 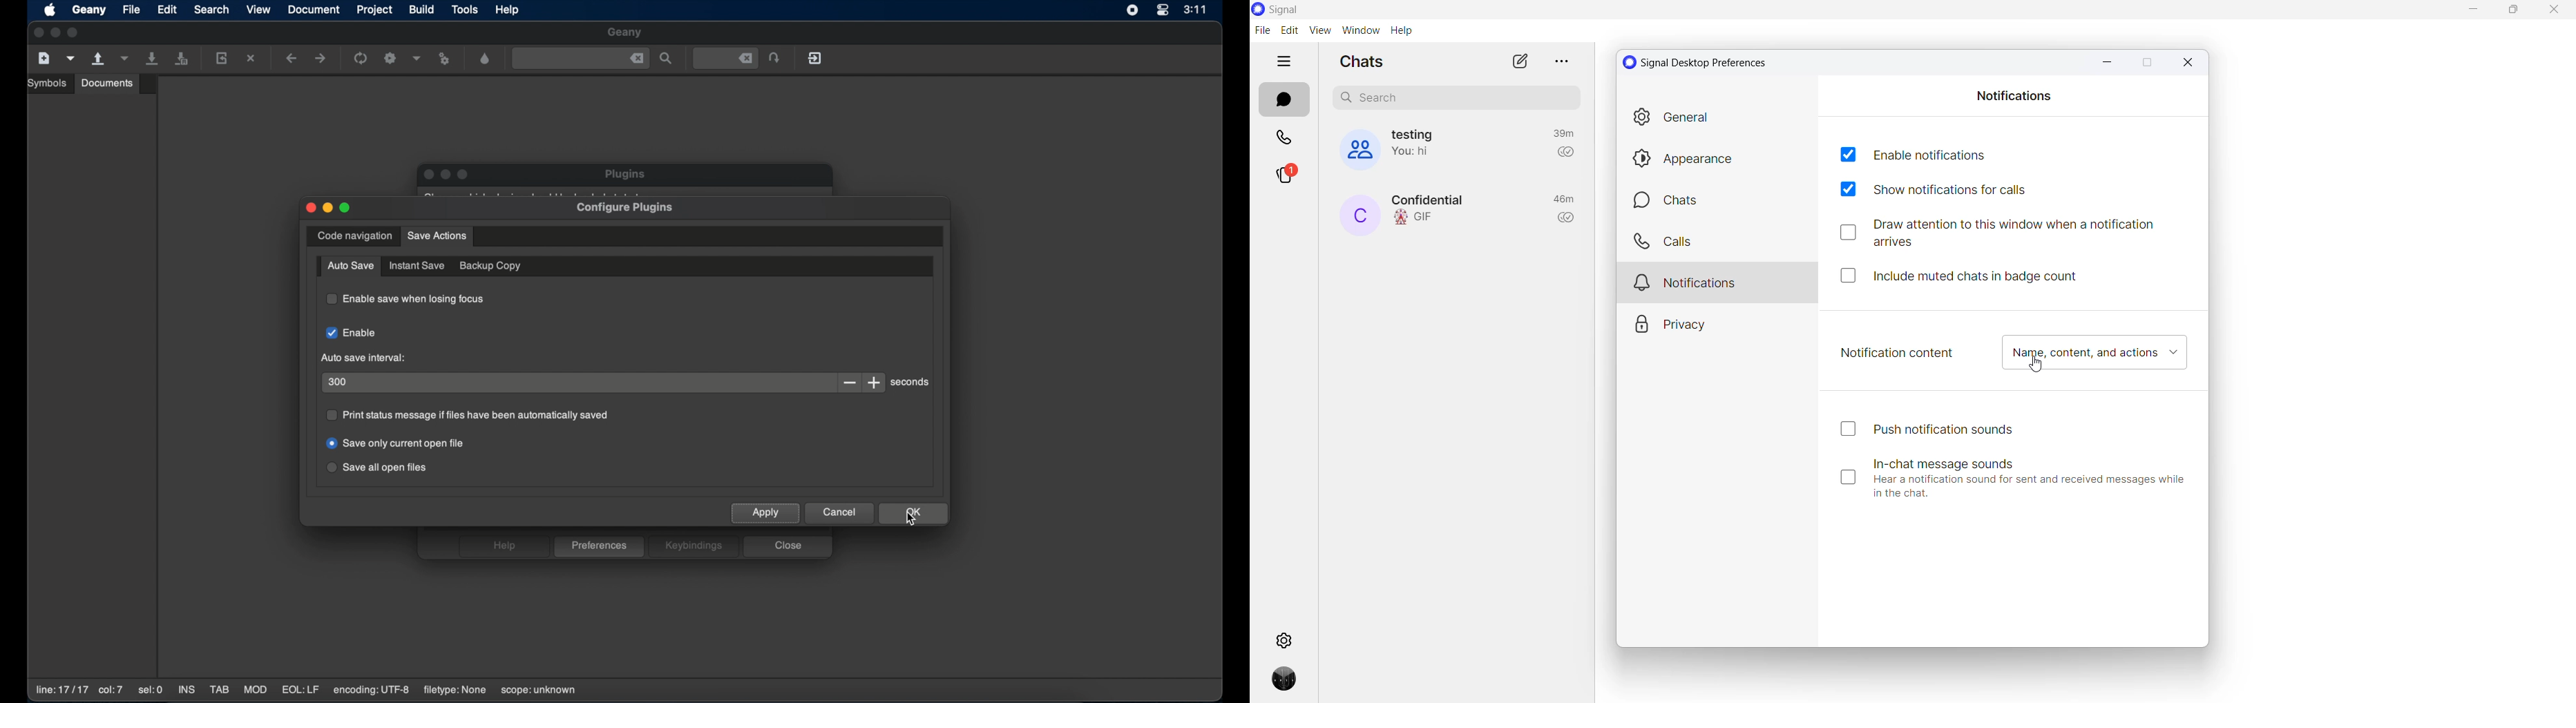 What do you see at coordinates (627, 174) in the screenshot?
I see `plugins` at bounding box center [627, 174].